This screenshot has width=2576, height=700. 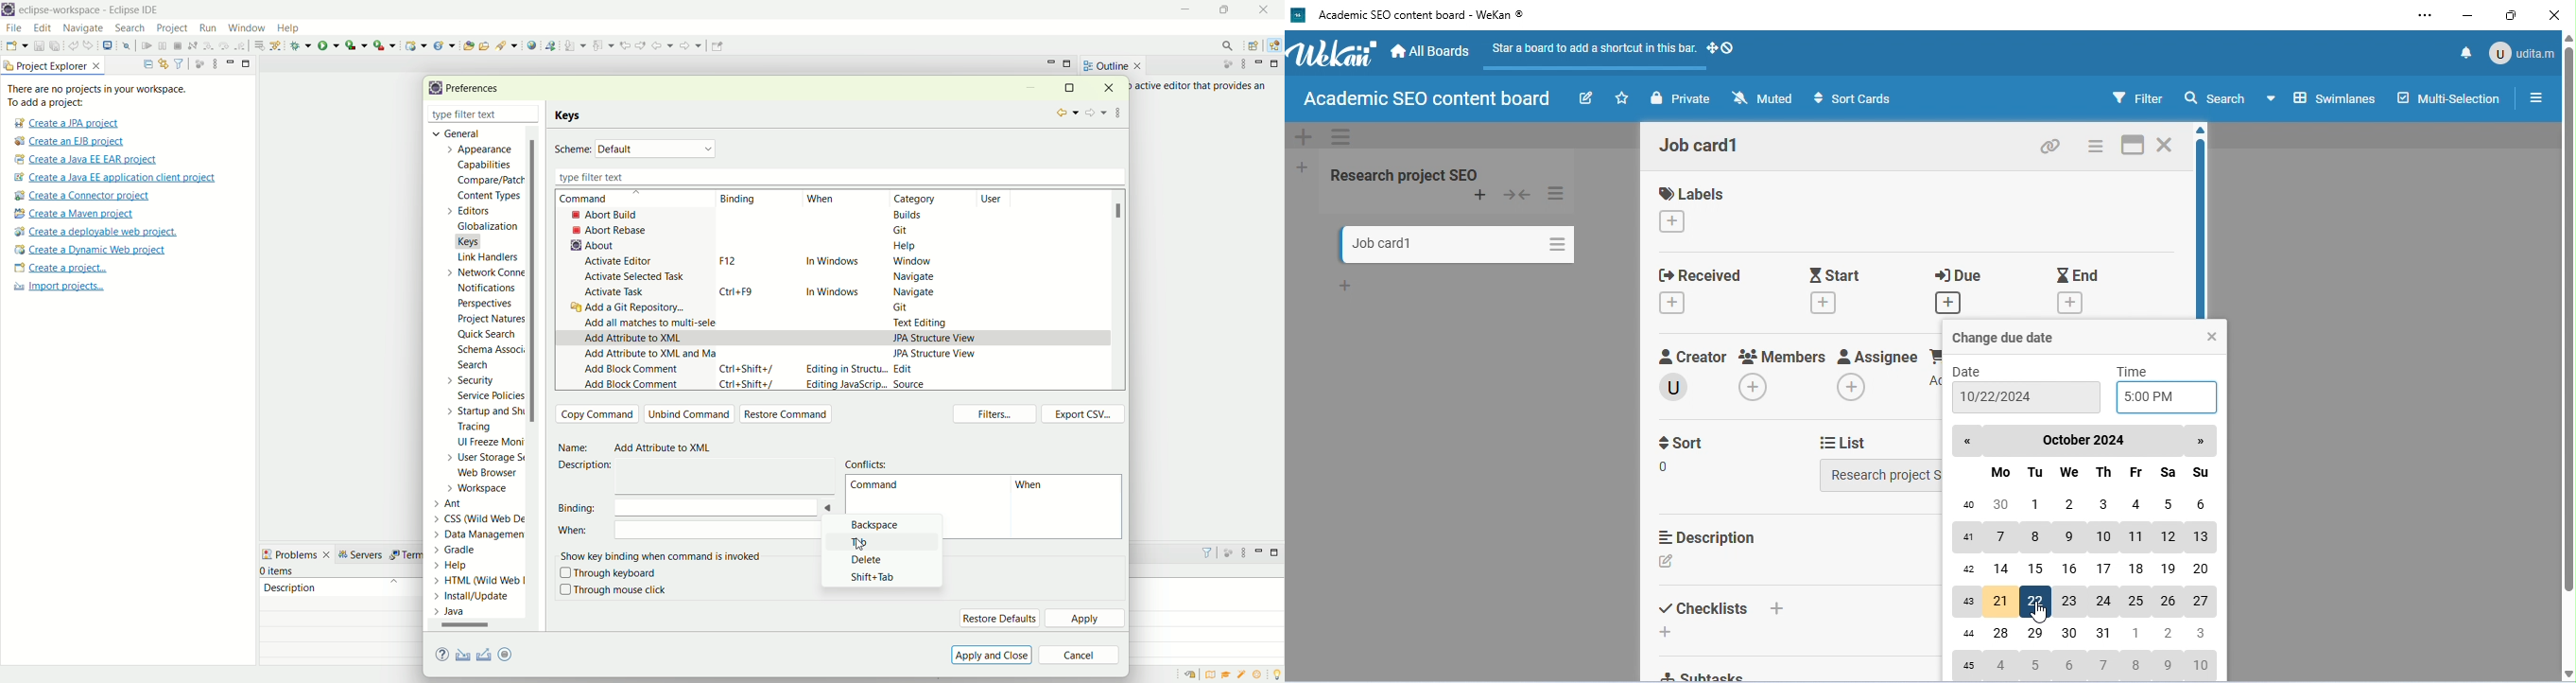 What do you see at coordinates (488, 411) in the screenshot?
I see `startup and shutdown` at bounding box center [488, 411].